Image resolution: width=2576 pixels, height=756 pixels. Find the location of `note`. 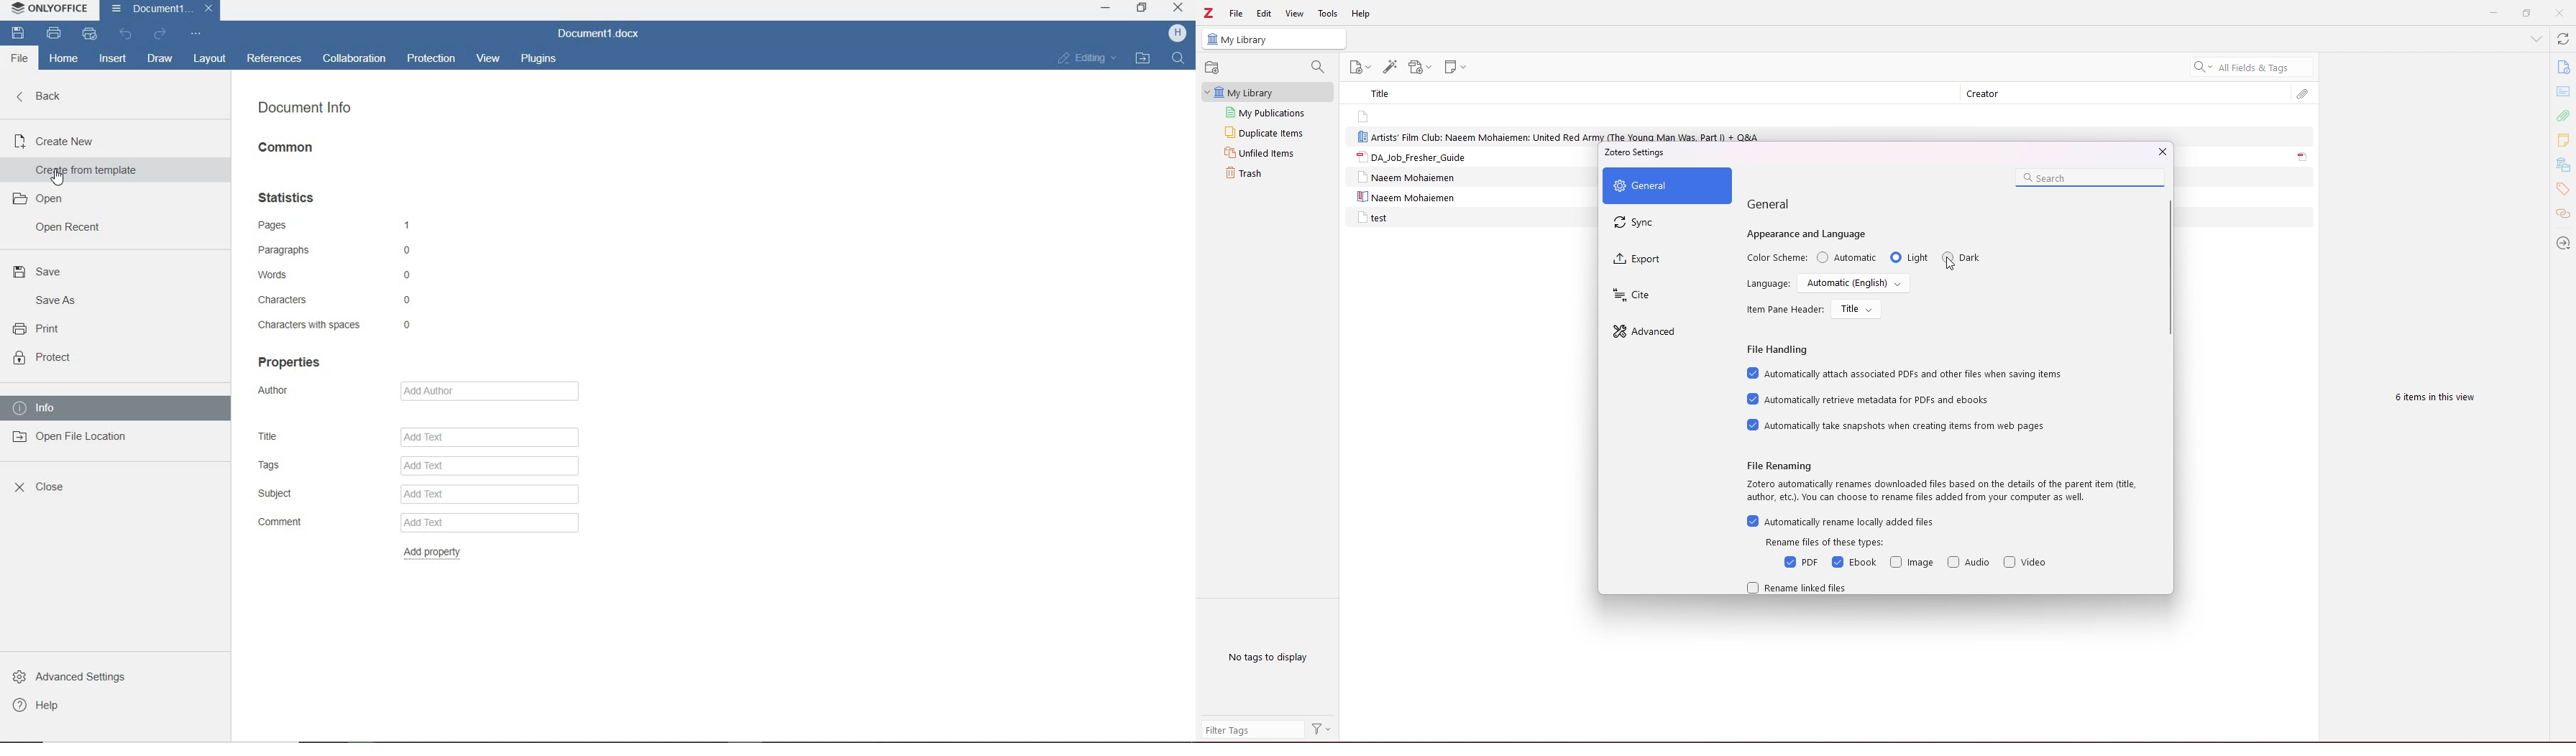

note is located at coordinates (1403, 116).